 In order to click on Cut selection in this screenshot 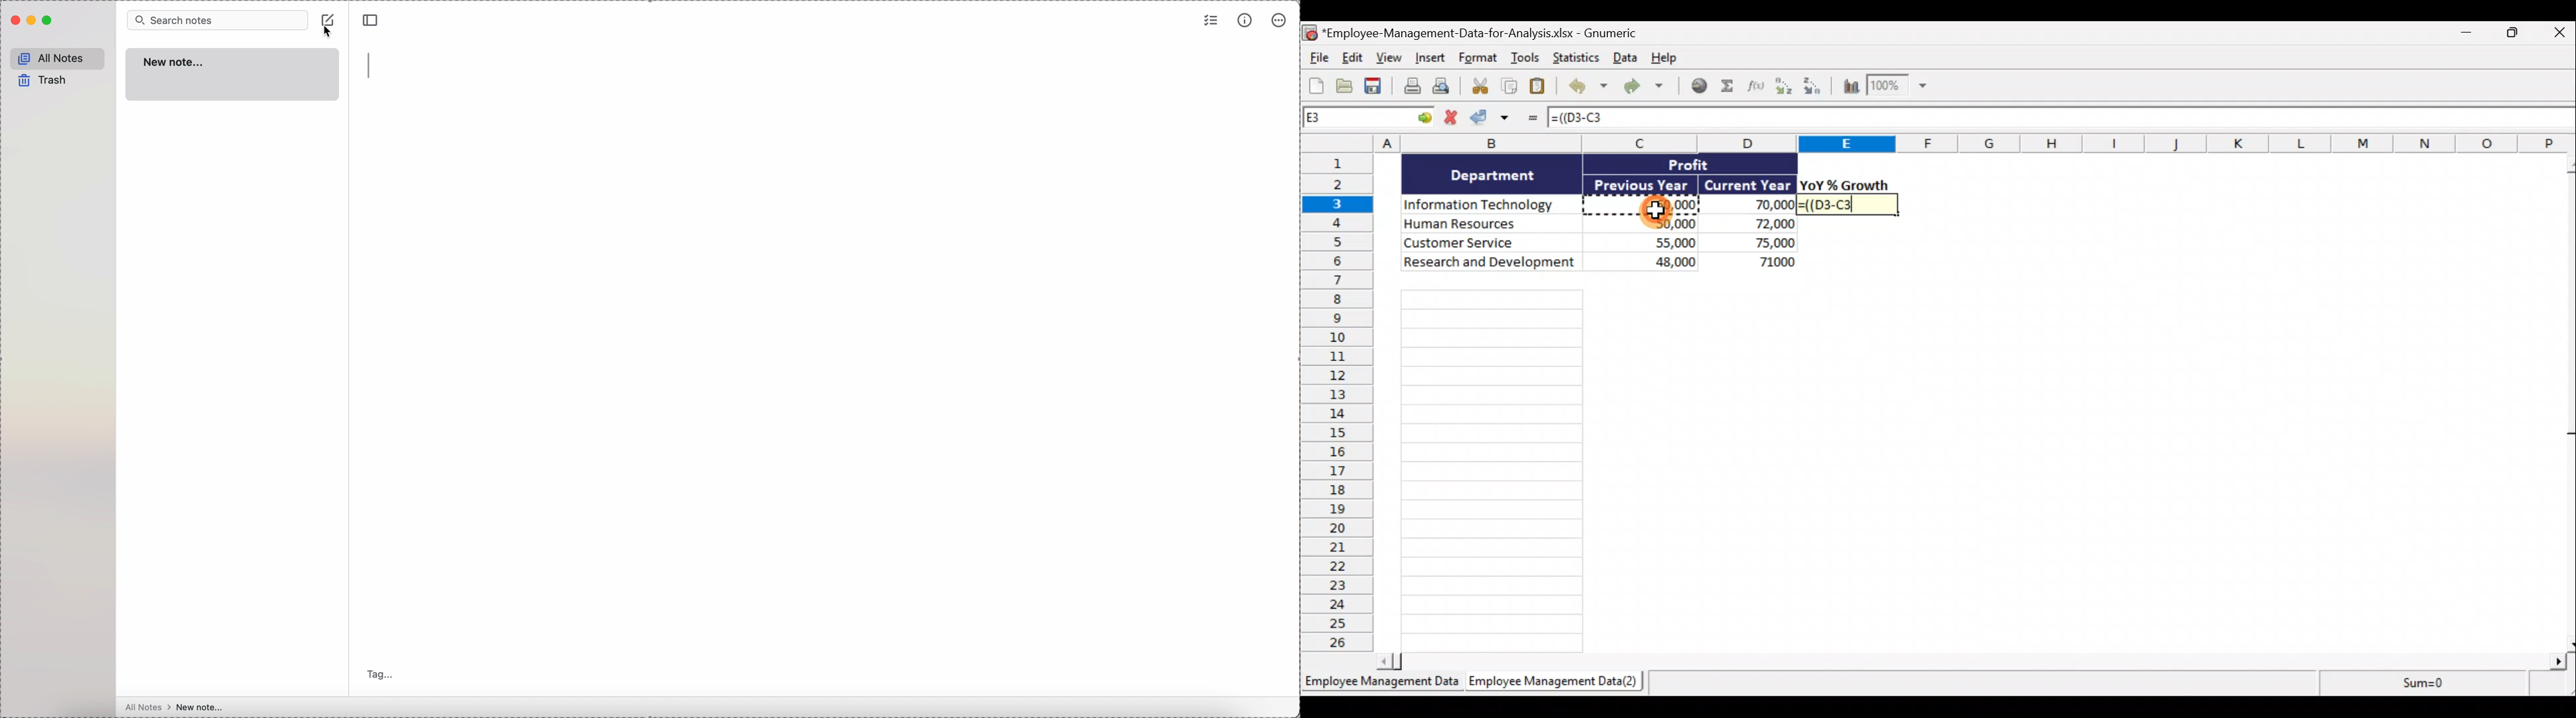, I will do `click(1476, 87)`.